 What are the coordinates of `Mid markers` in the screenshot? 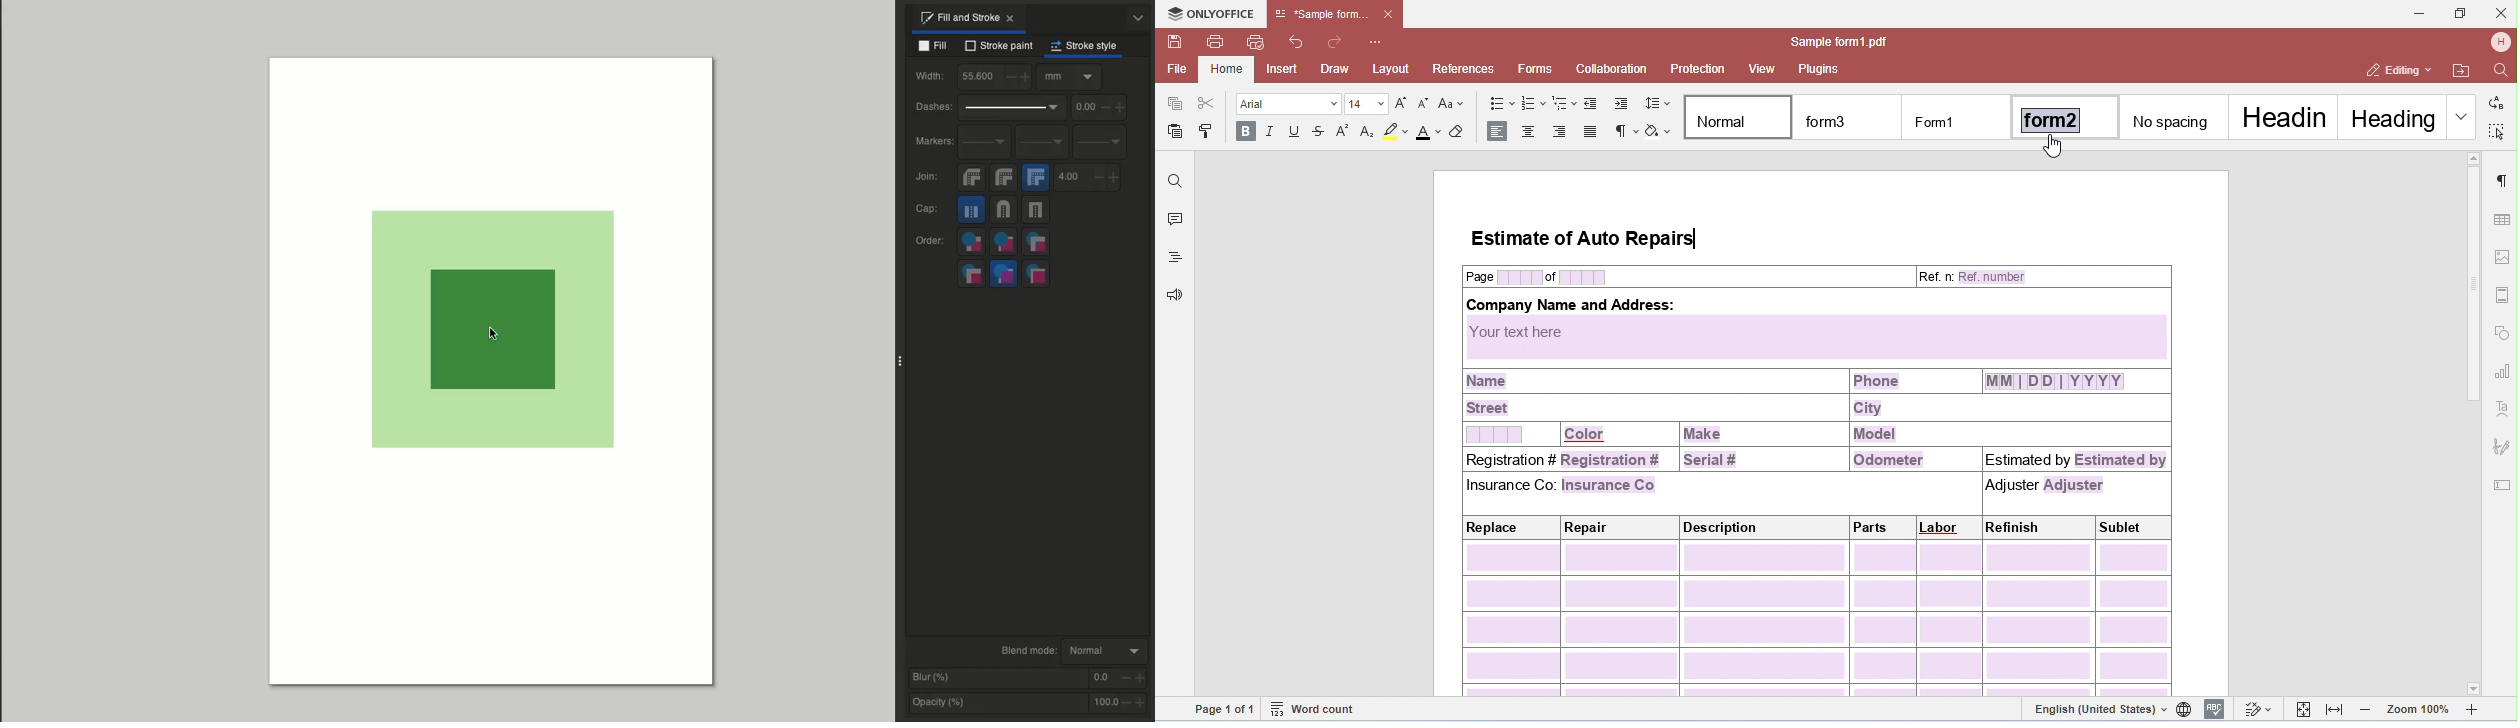 It's located at (1044, 143).